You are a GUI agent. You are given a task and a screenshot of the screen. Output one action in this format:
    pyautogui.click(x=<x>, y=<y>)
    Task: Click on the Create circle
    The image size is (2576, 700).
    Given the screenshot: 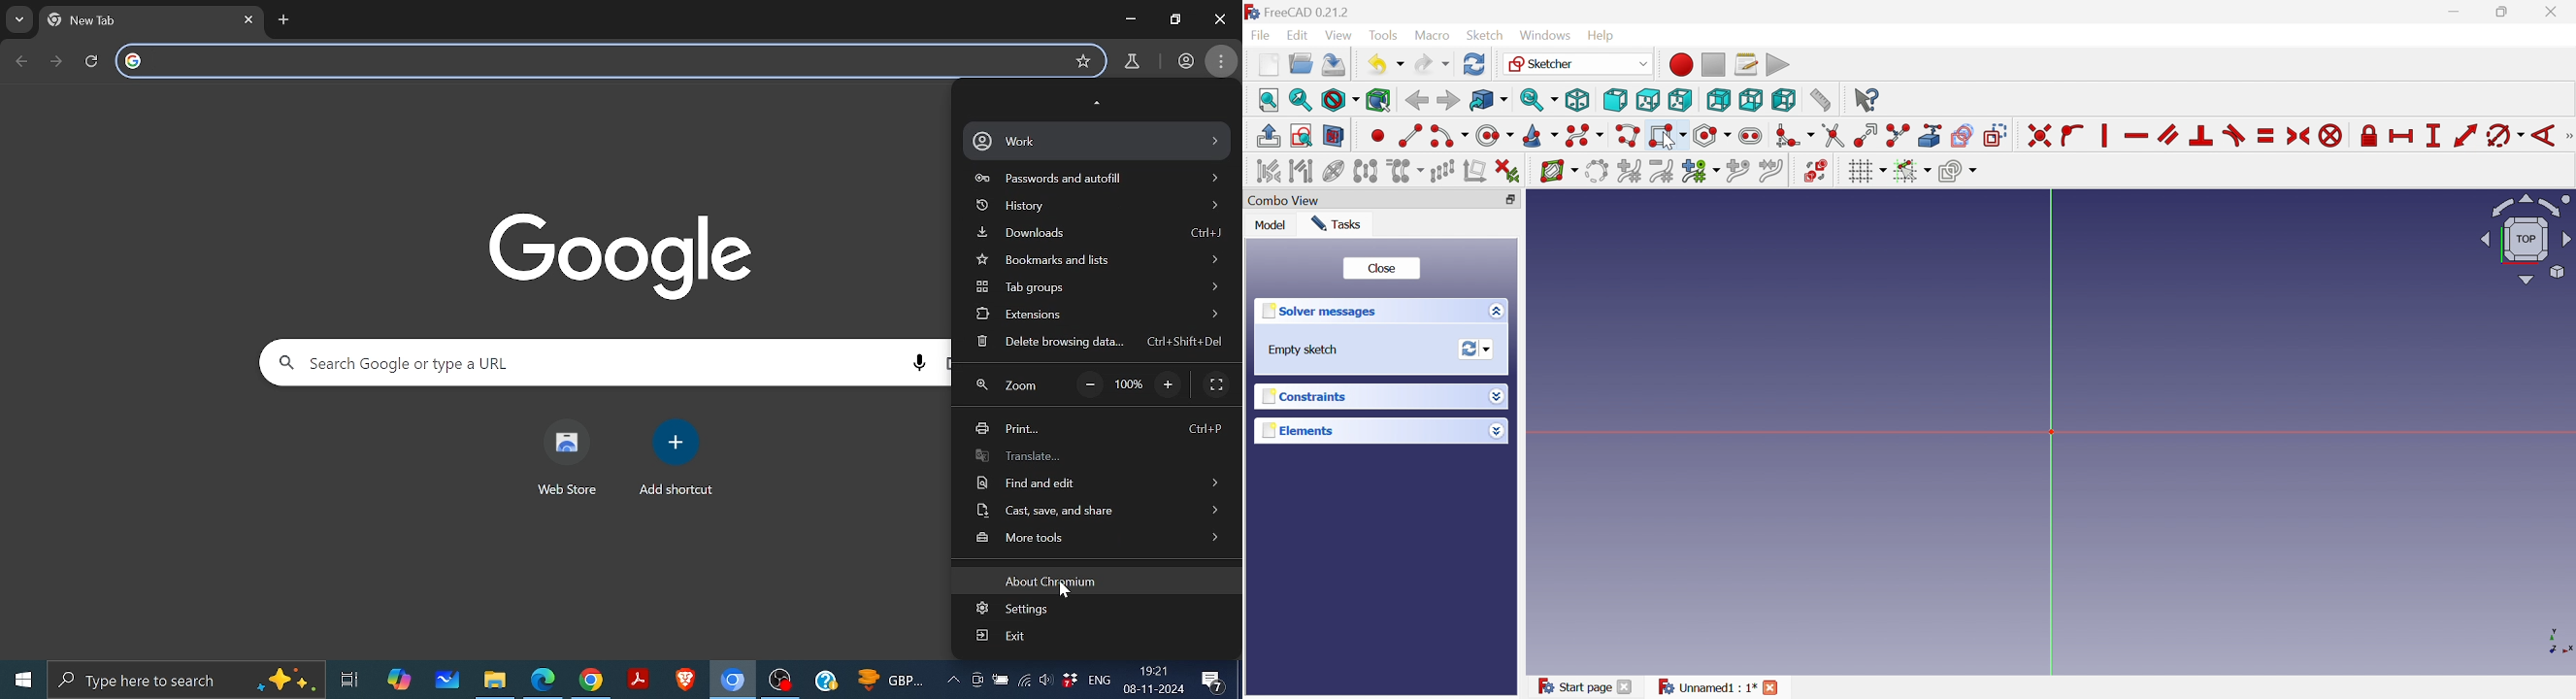 What is the action you would take?
    pyautogui.click(x=1494, y=136)
    